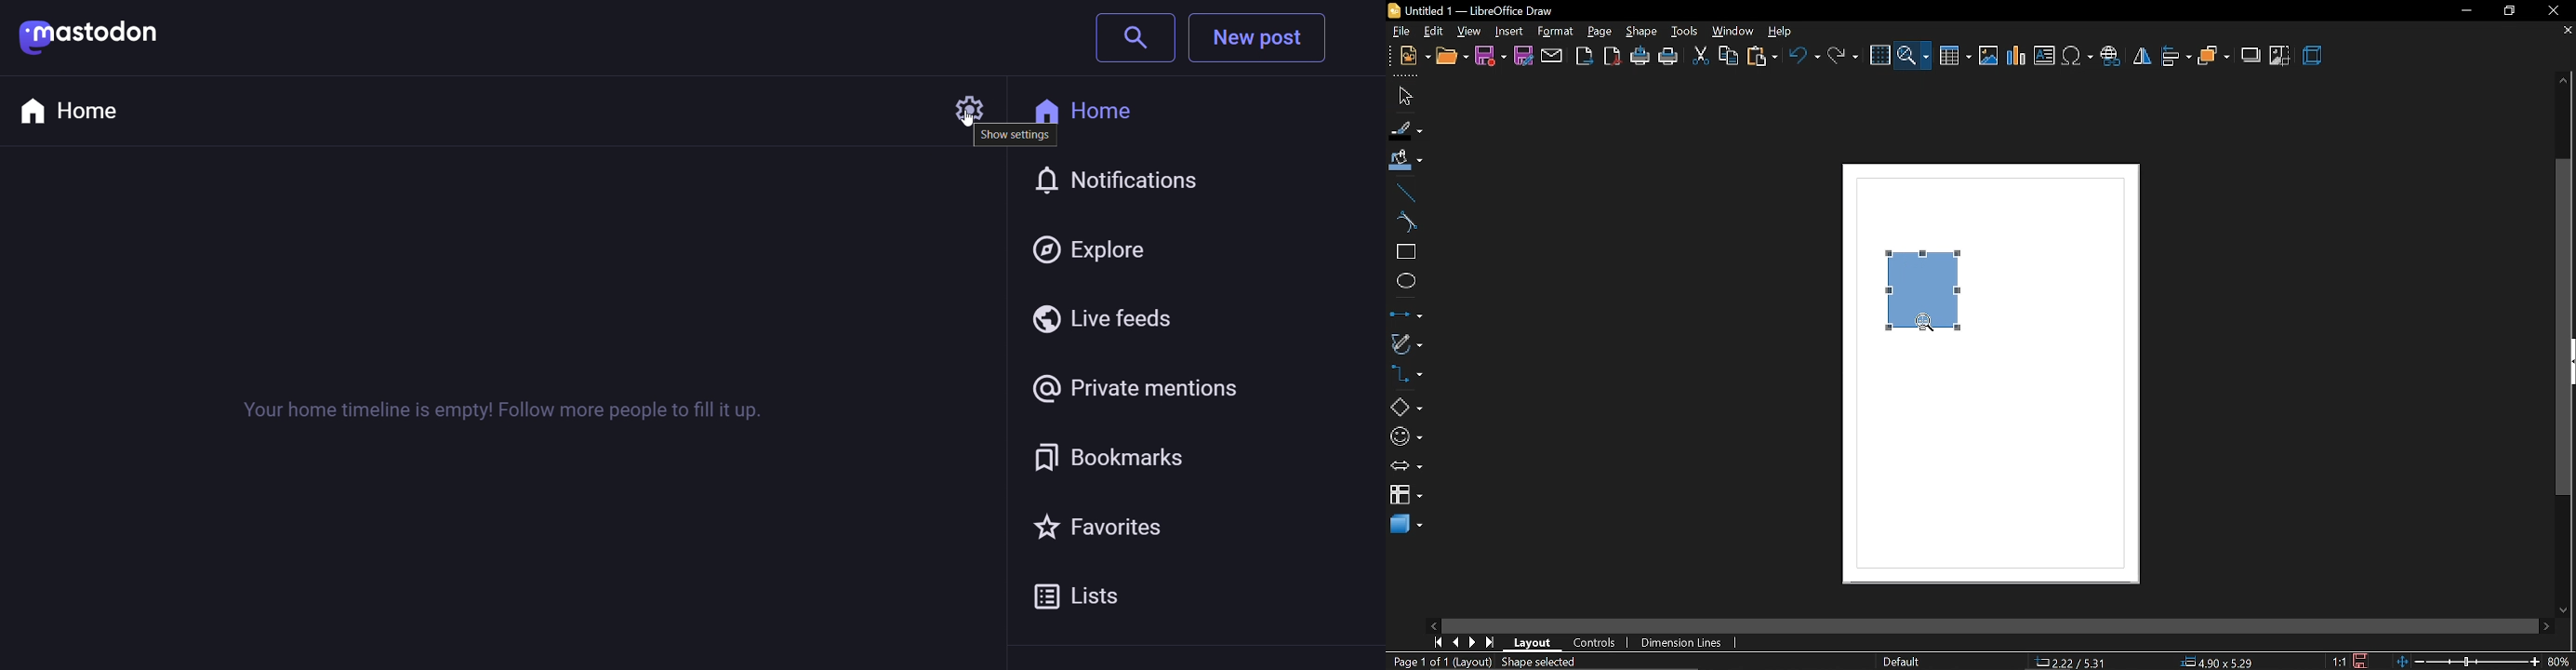 The height and width of the screenshot is (672, 2576). I want to click on insert, so click(1510, 31).